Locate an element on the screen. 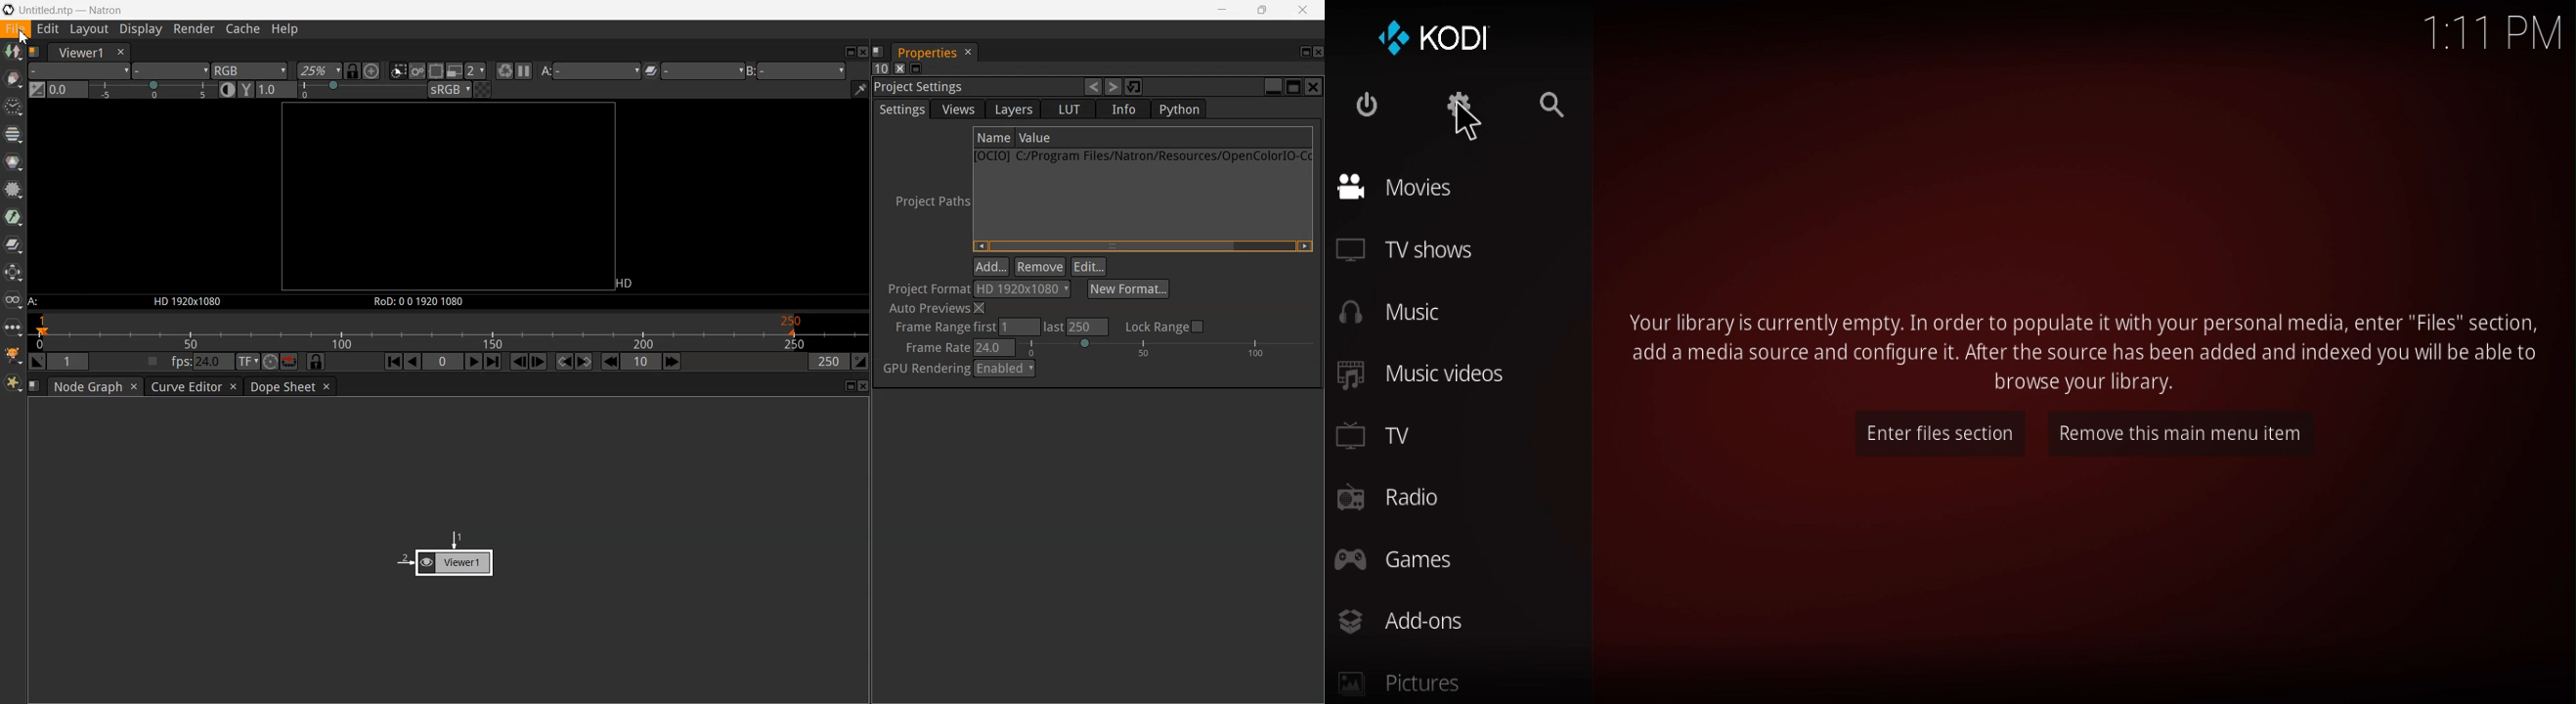  Gamma correction adjuster is located at coordinates (364, 89).